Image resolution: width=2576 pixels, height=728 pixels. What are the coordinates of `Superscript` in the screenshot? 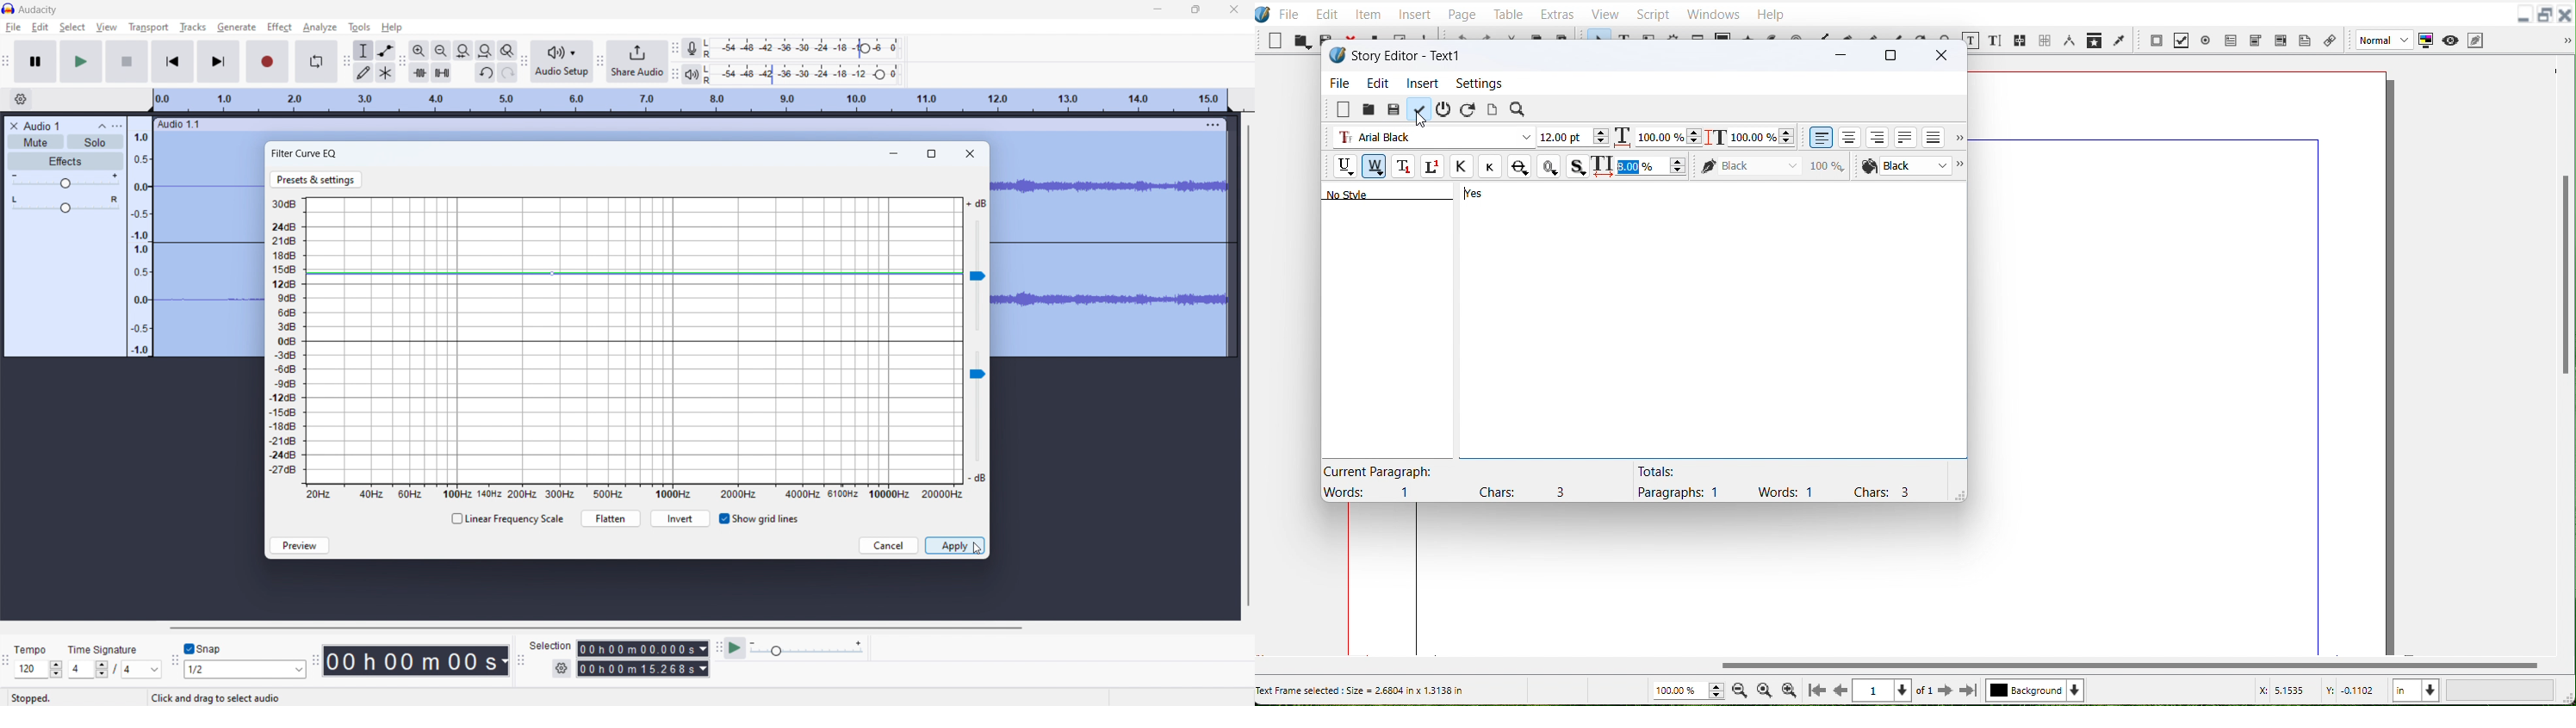 It's located at (1432, 166).